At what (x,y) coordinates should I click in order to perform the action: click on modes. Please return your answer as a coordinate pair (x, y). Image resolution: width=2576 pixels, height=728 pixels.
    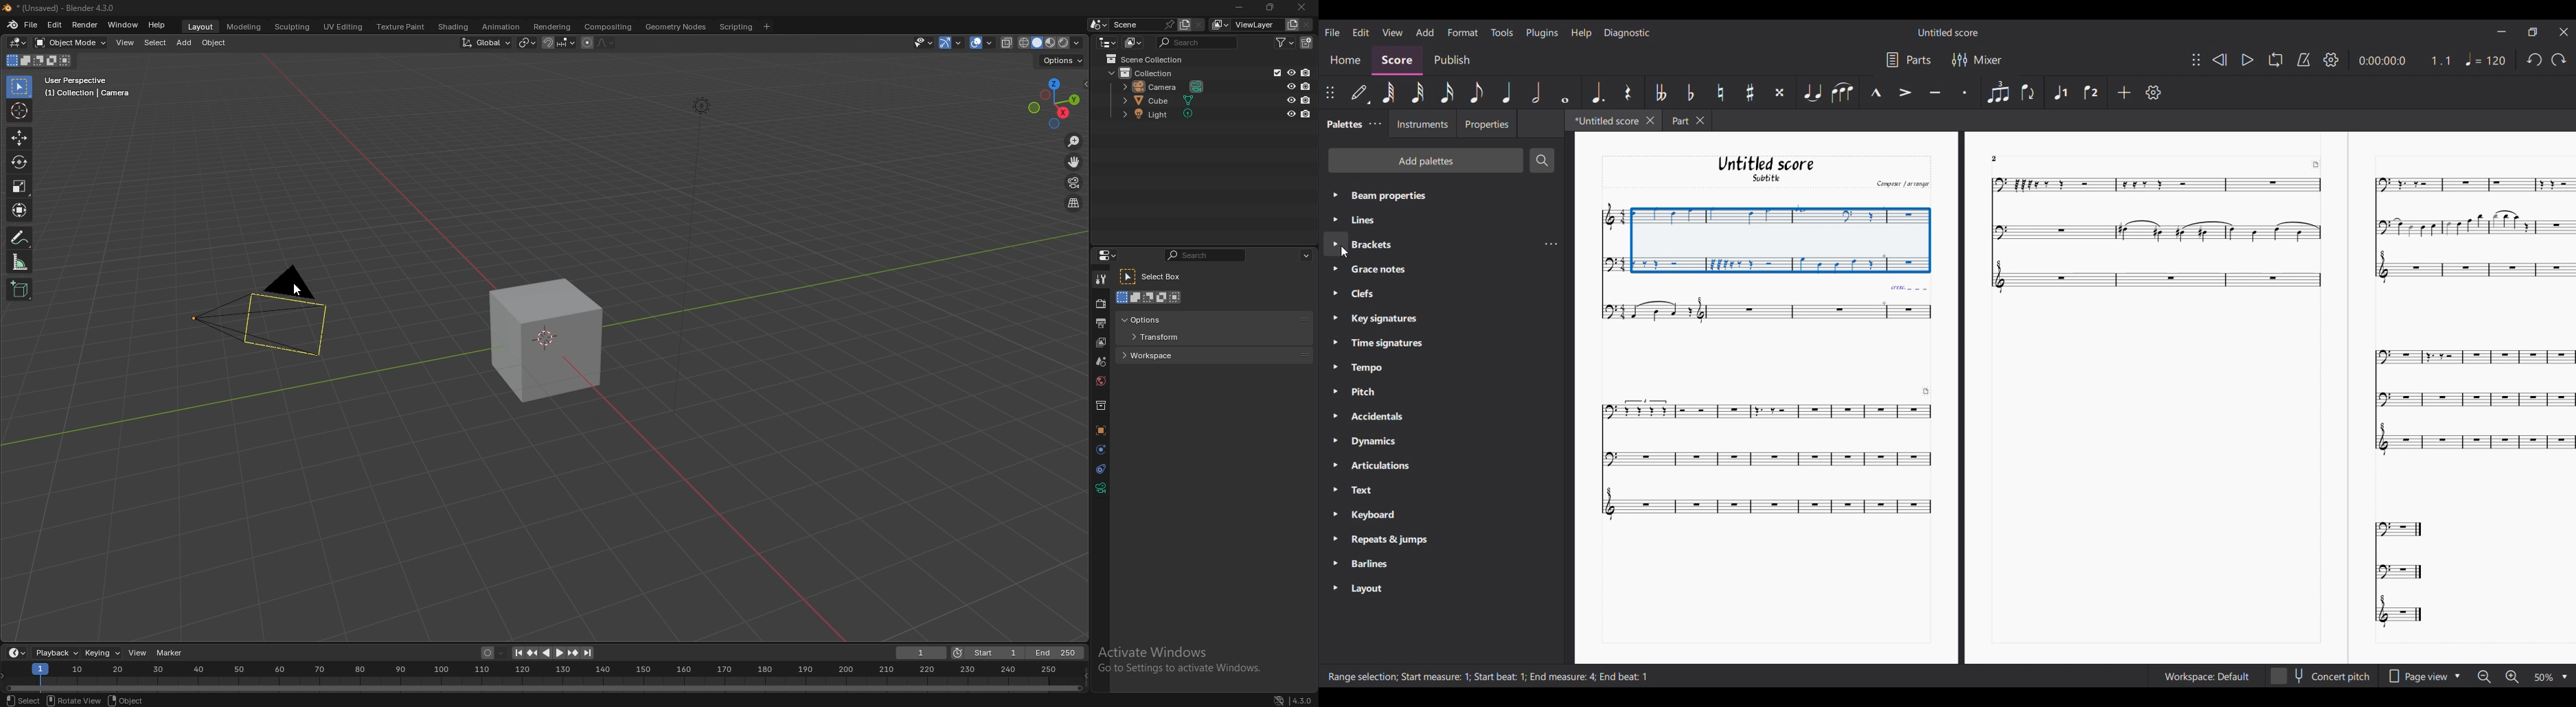
    Looking at the image, I should click on (1151, 297).